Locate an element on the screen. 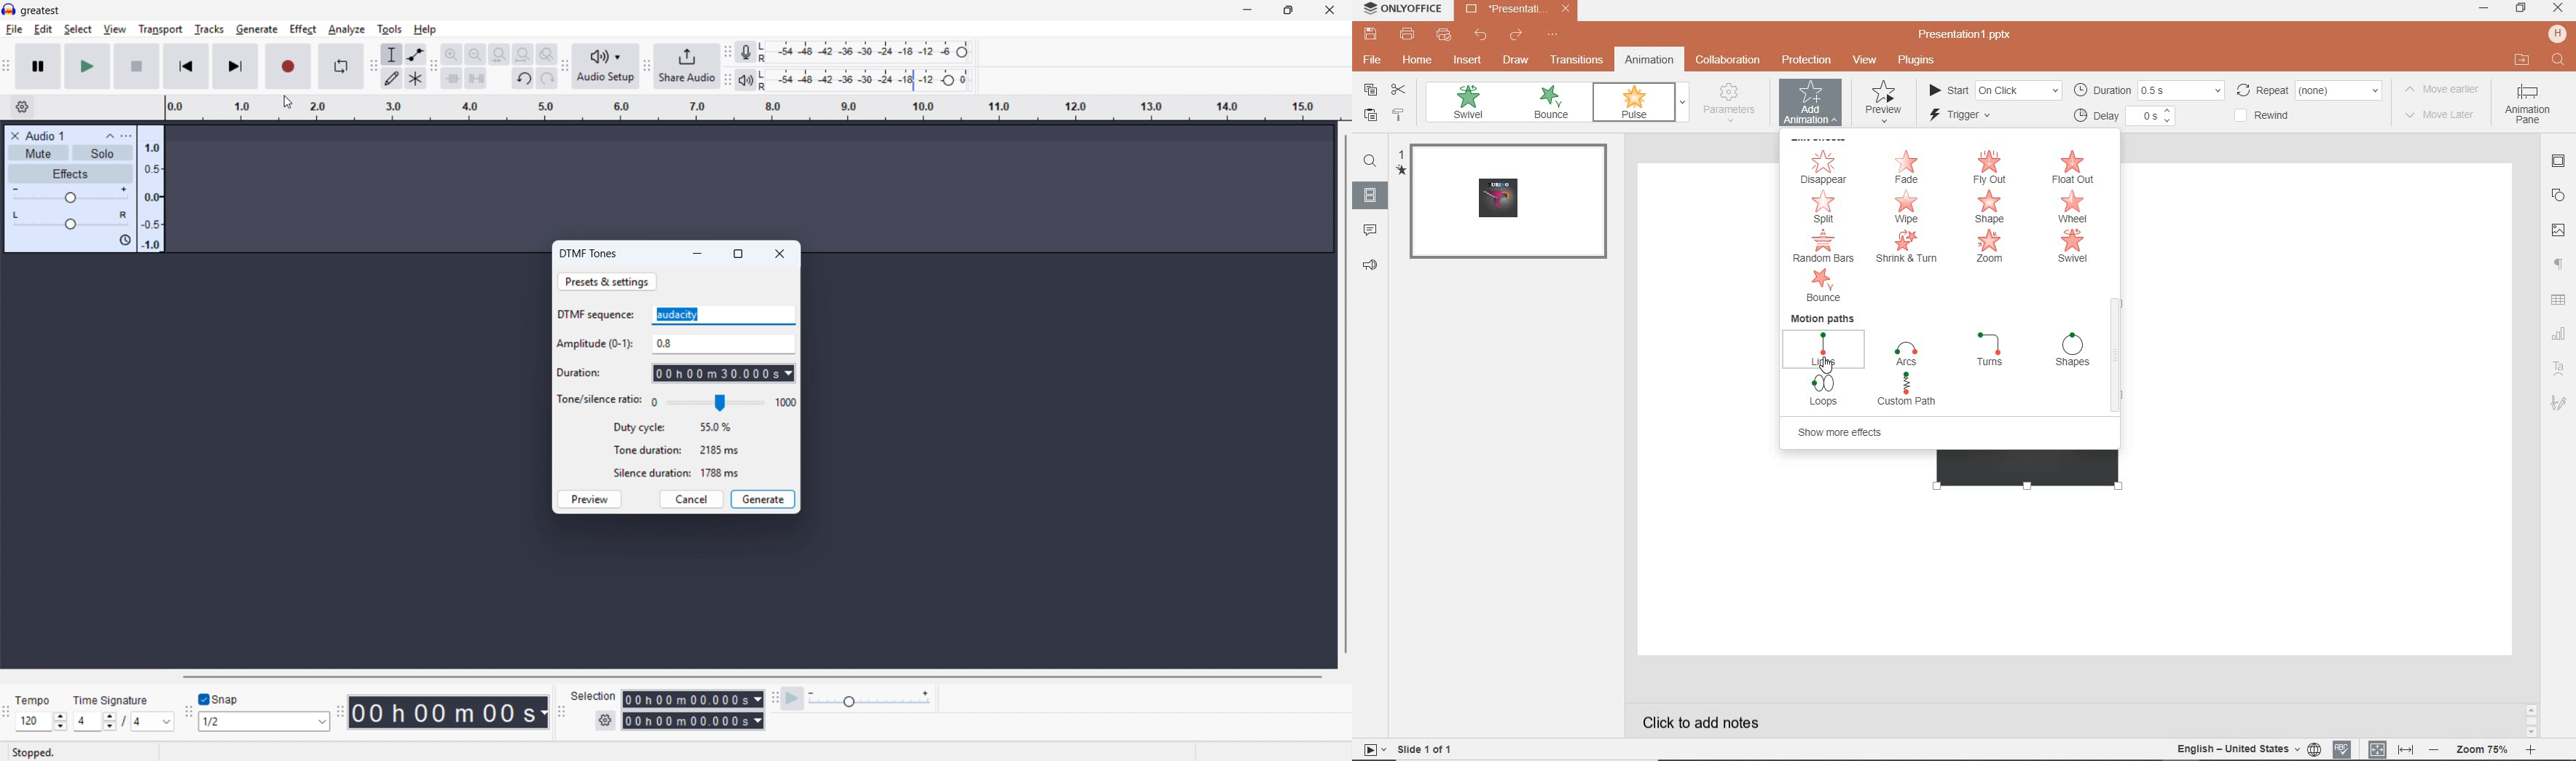 This screenshot has width=2576, height=784. english is located at coordinates (2226, 747).